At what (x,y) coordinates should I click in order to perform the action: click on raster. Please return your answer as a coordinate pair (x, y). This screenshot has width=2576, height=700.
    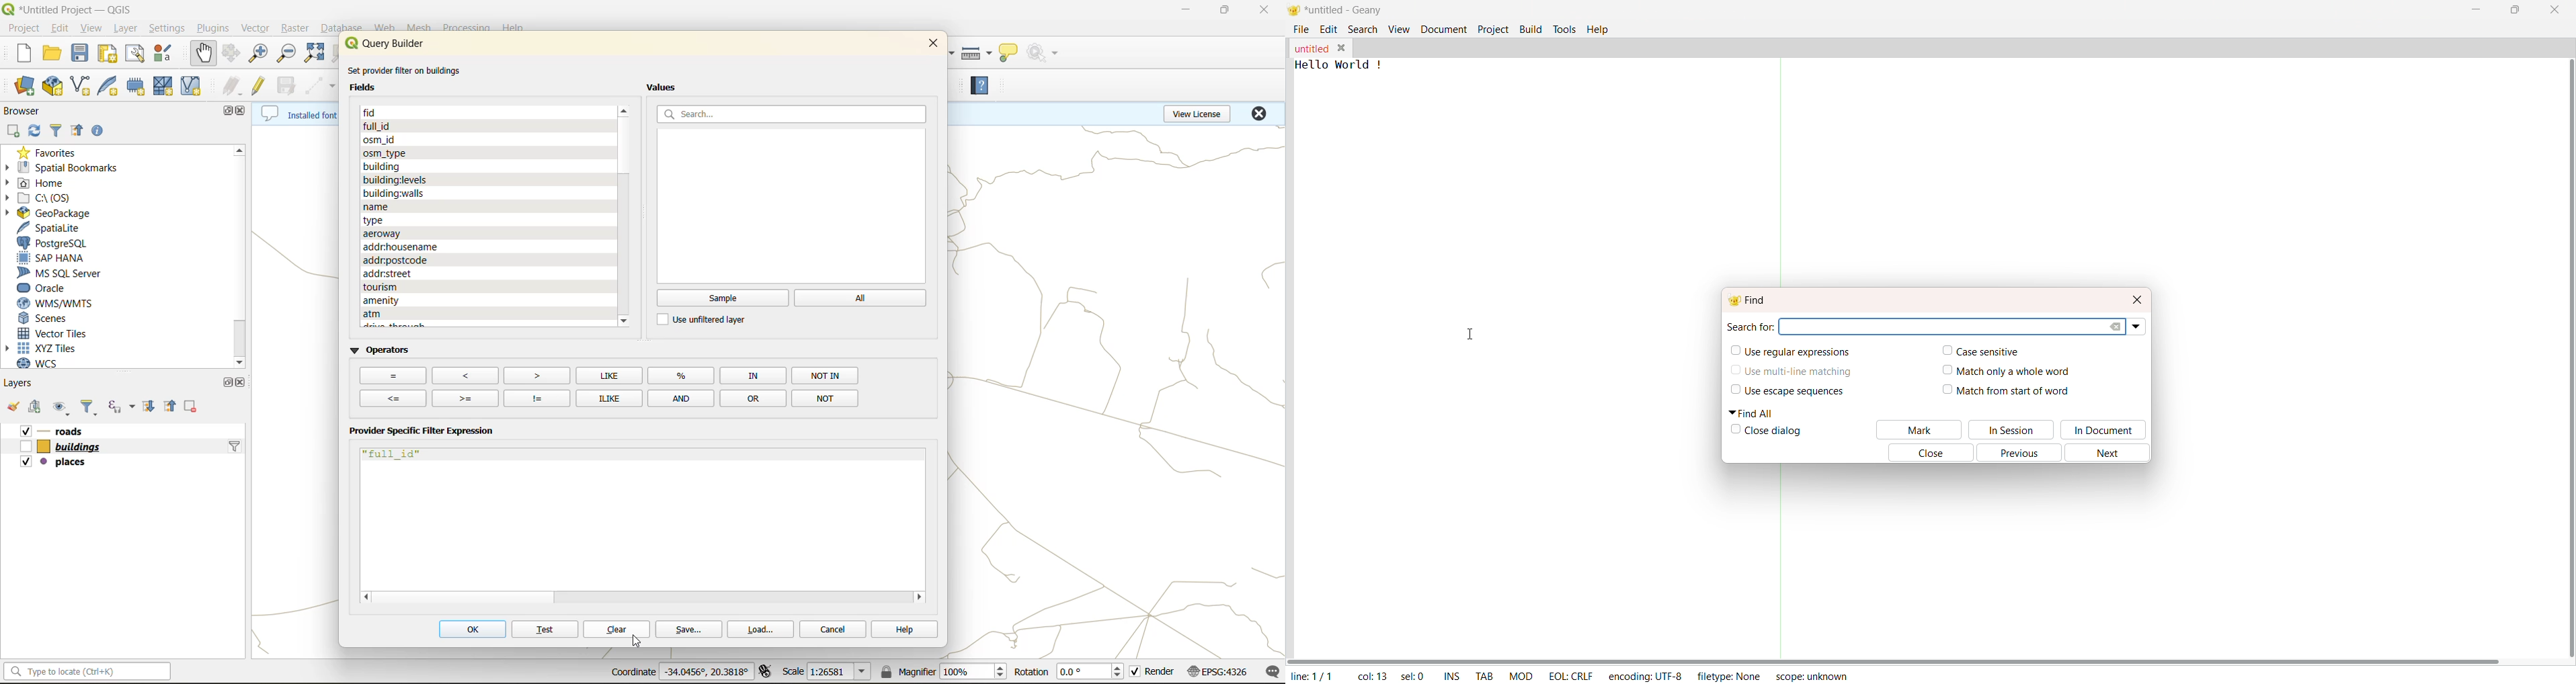
    Looking at the image, I should click on (292, 27).